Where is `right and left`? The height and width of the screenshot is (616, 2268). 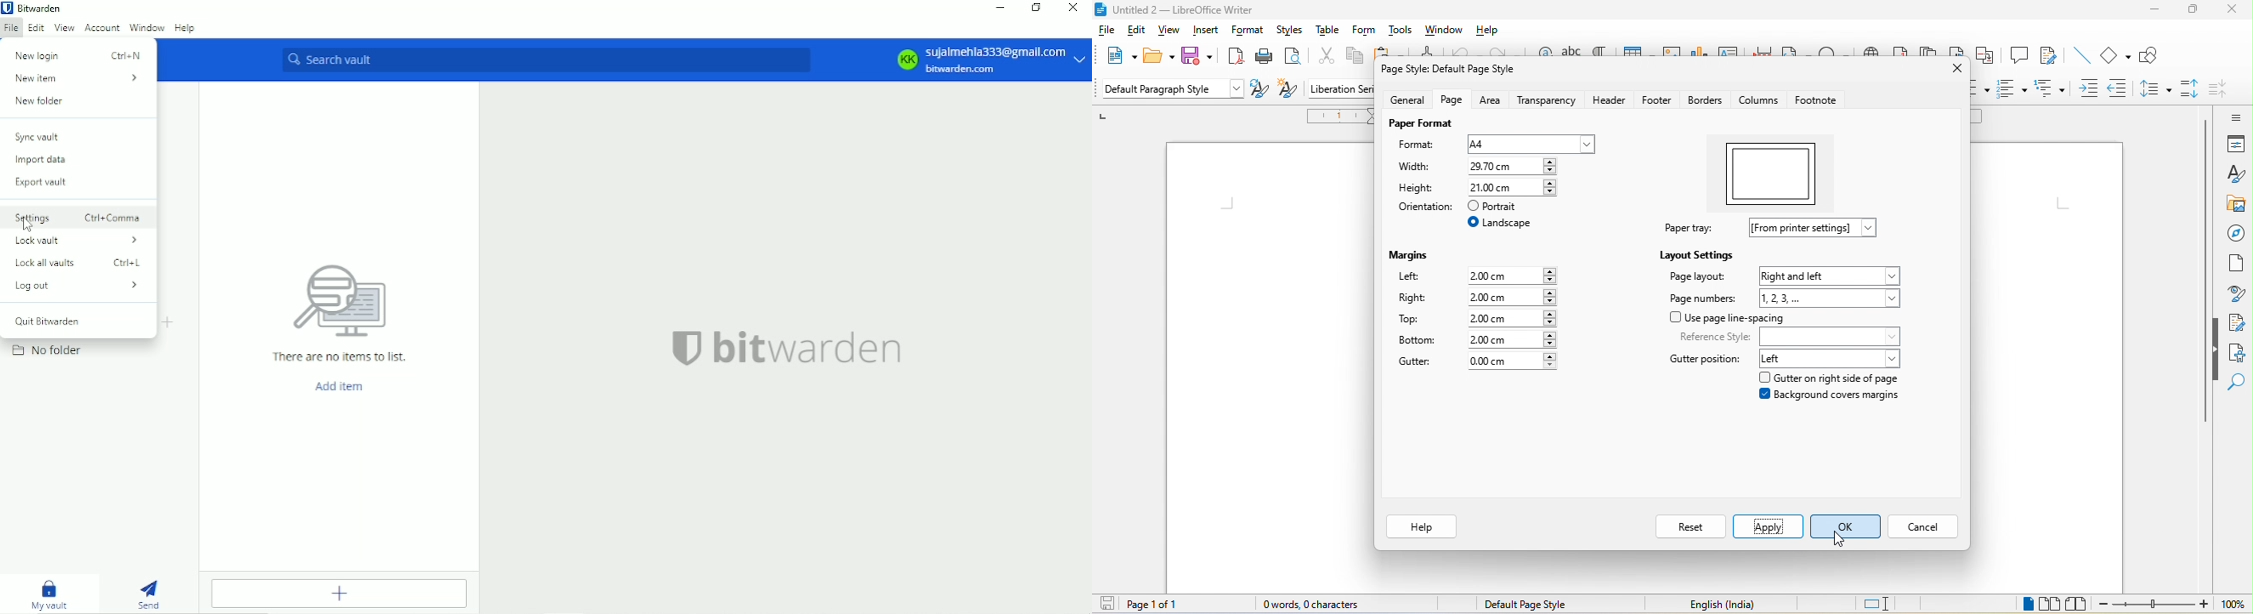
right and left is located at coordinates (1832, 274).